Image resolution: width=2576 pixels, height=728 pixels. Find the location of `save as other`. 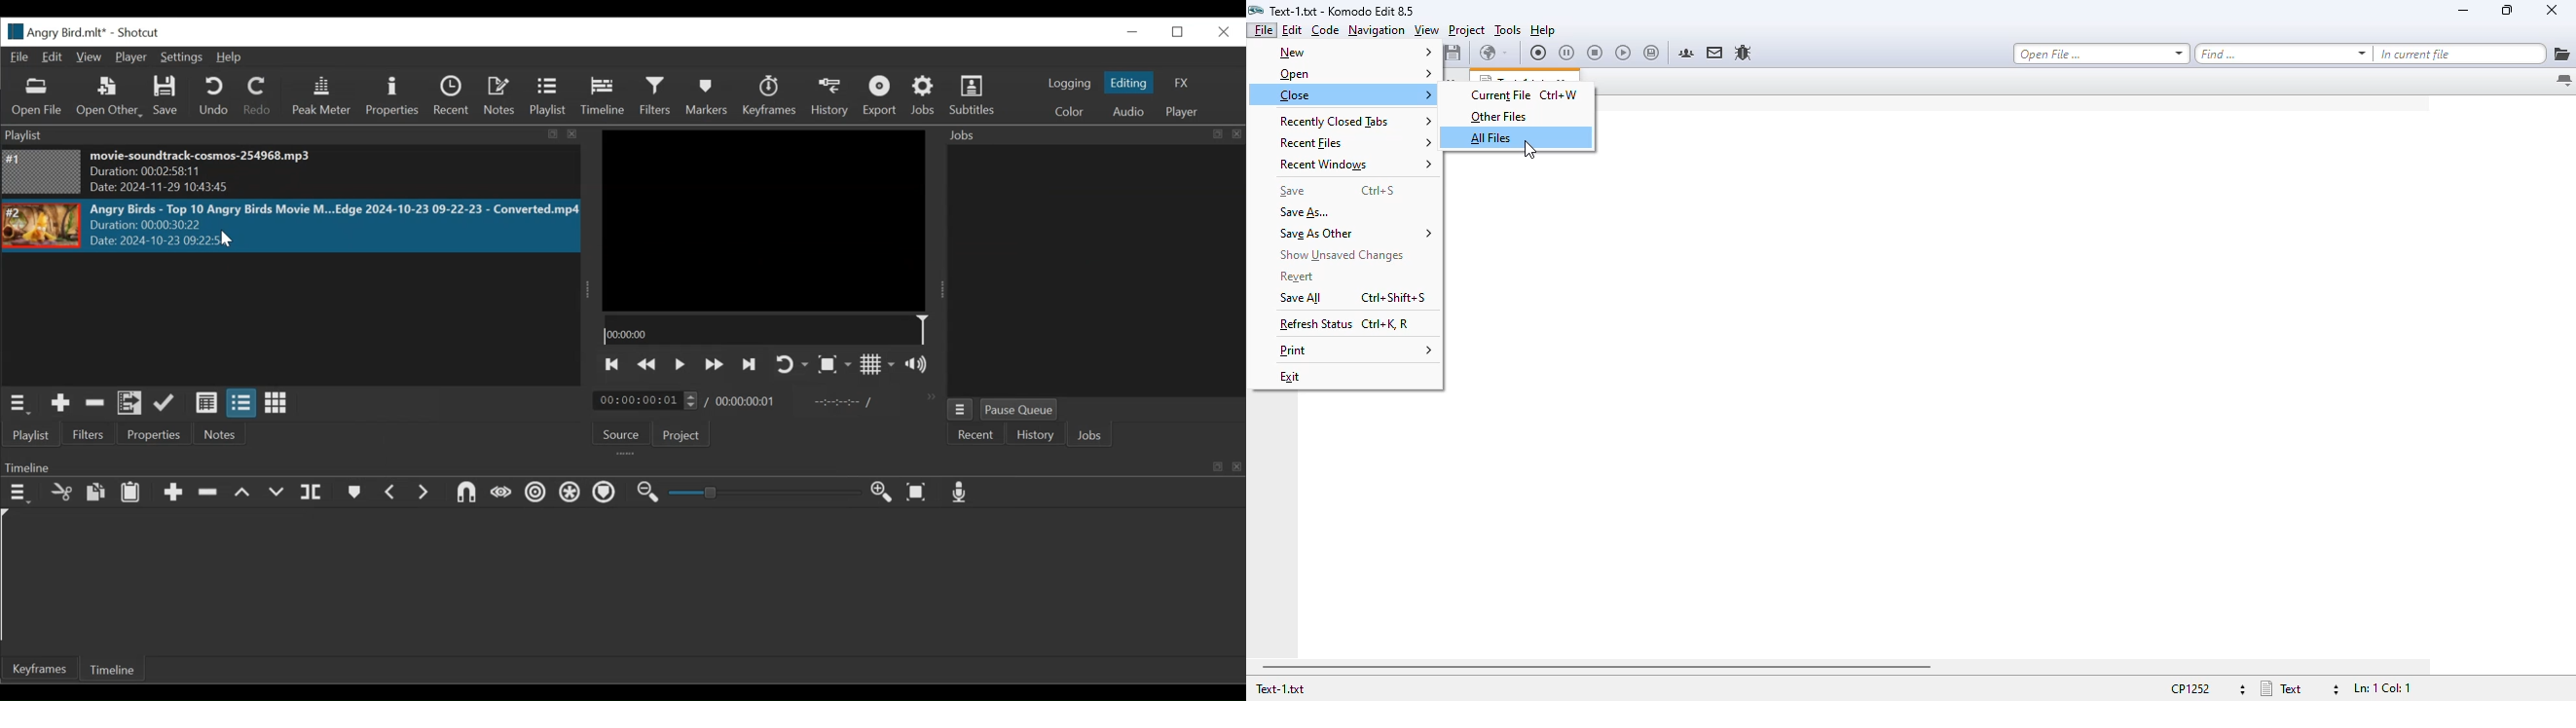

save as other is located at coordinates (1357, 234).